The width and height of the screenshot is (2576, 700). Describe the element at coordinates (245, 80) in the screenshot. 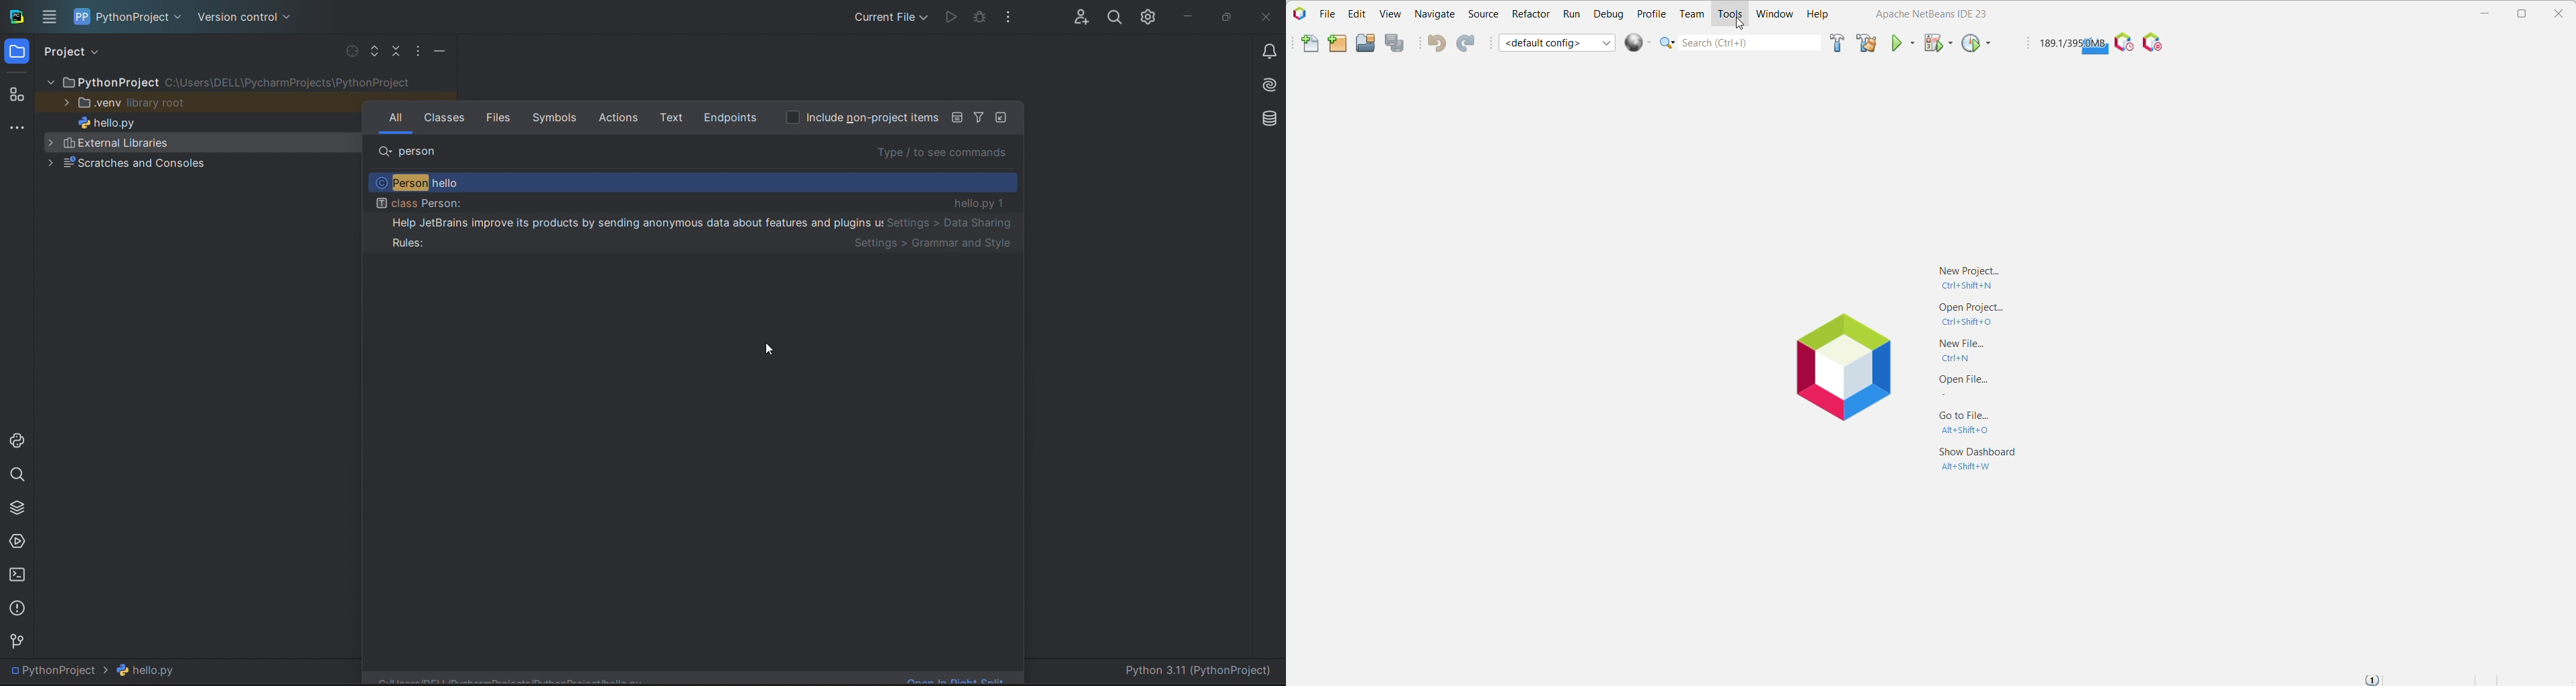

I see `file tree` at that location.